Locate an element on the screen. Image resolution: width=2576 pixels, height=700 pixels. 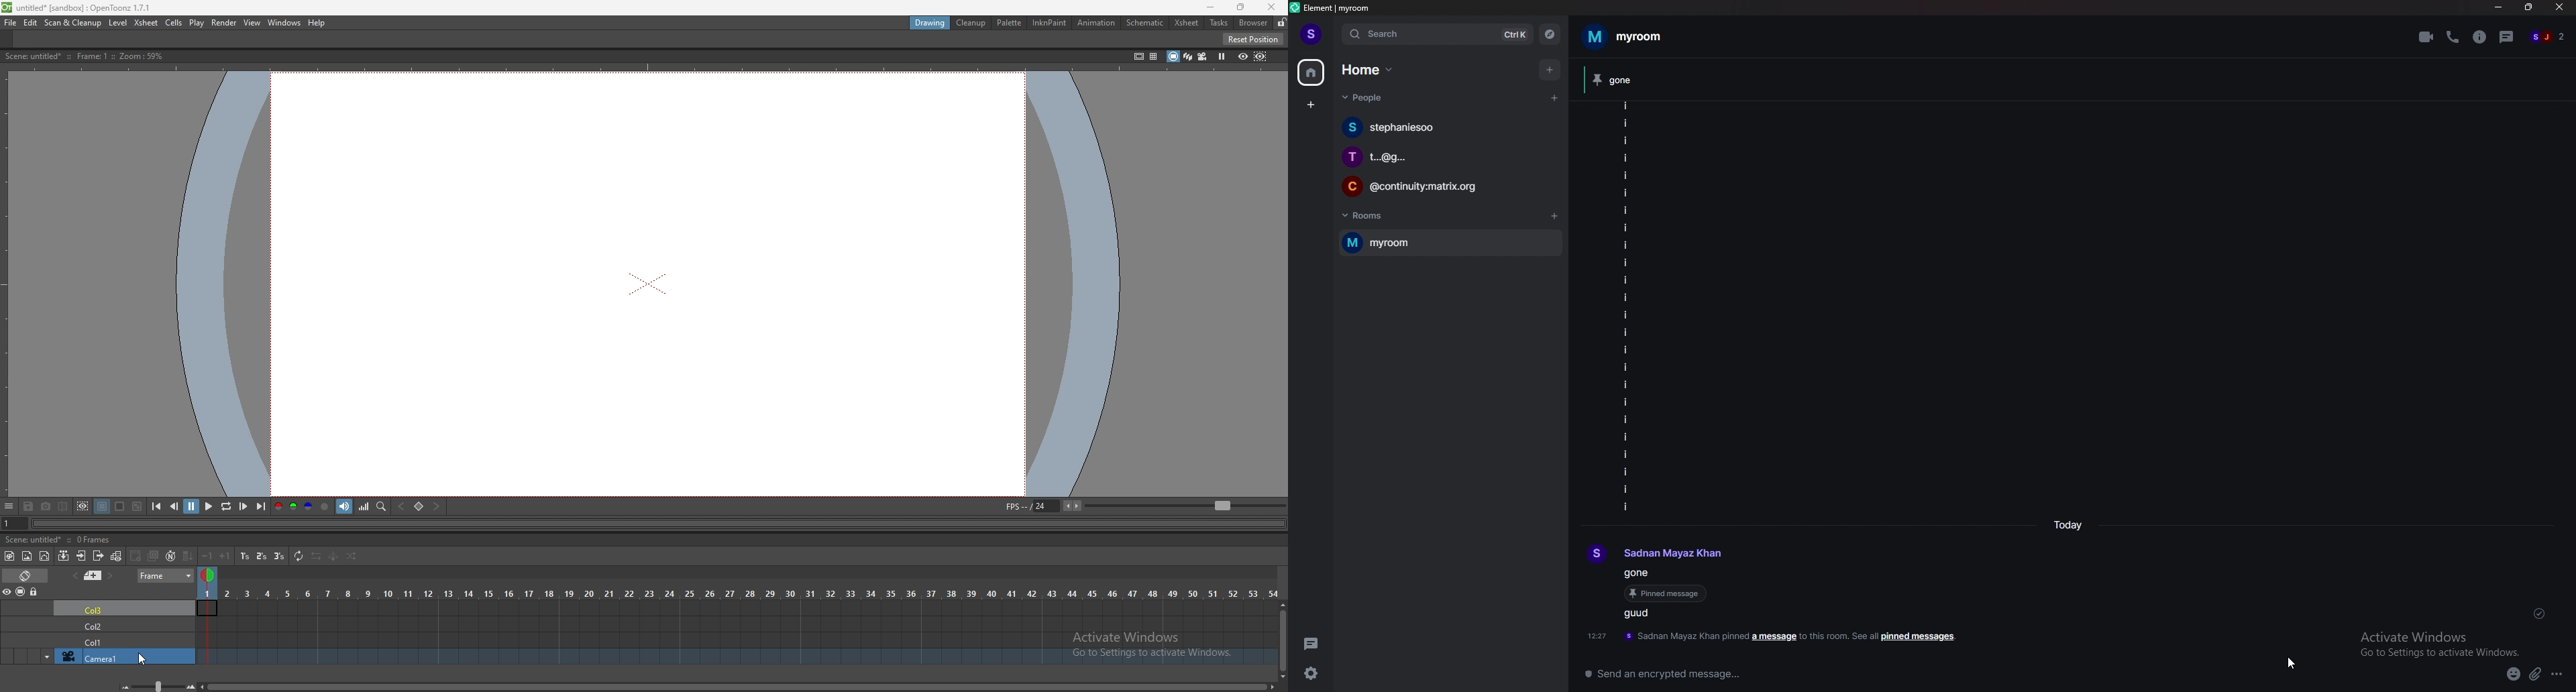
file is located at coordinates (11, 23).